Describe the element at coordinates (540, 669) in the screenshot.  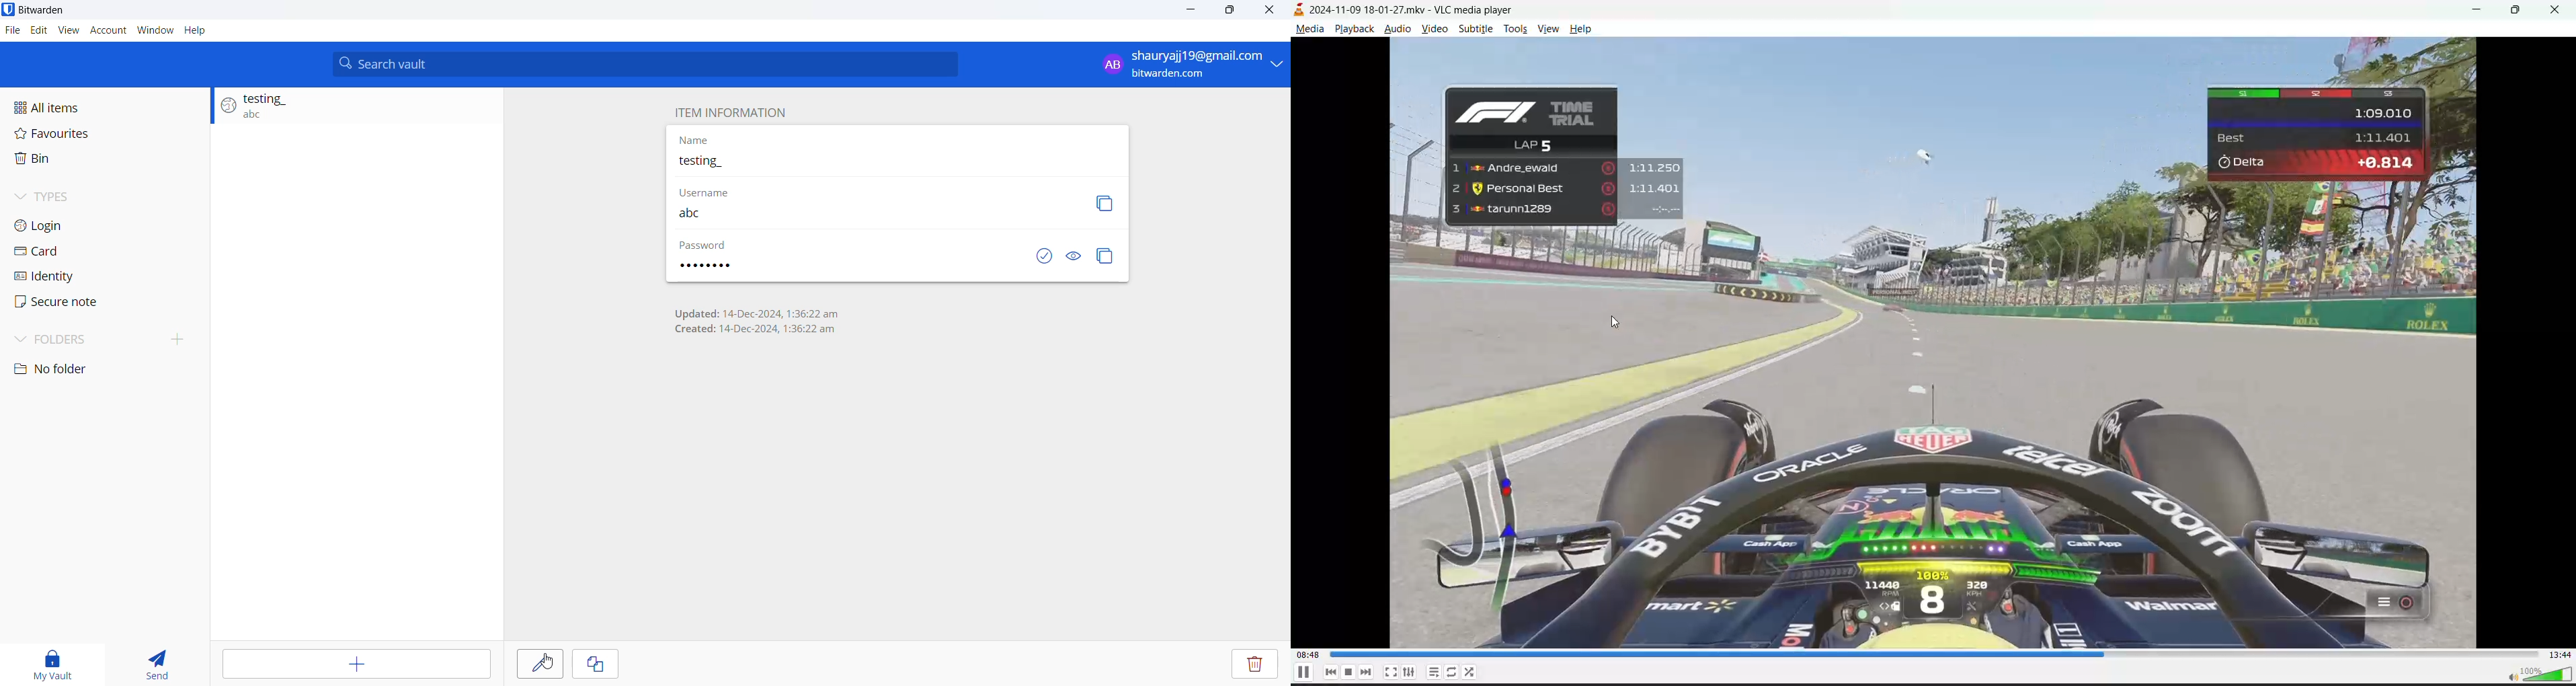
I see `Cursor` at that location.